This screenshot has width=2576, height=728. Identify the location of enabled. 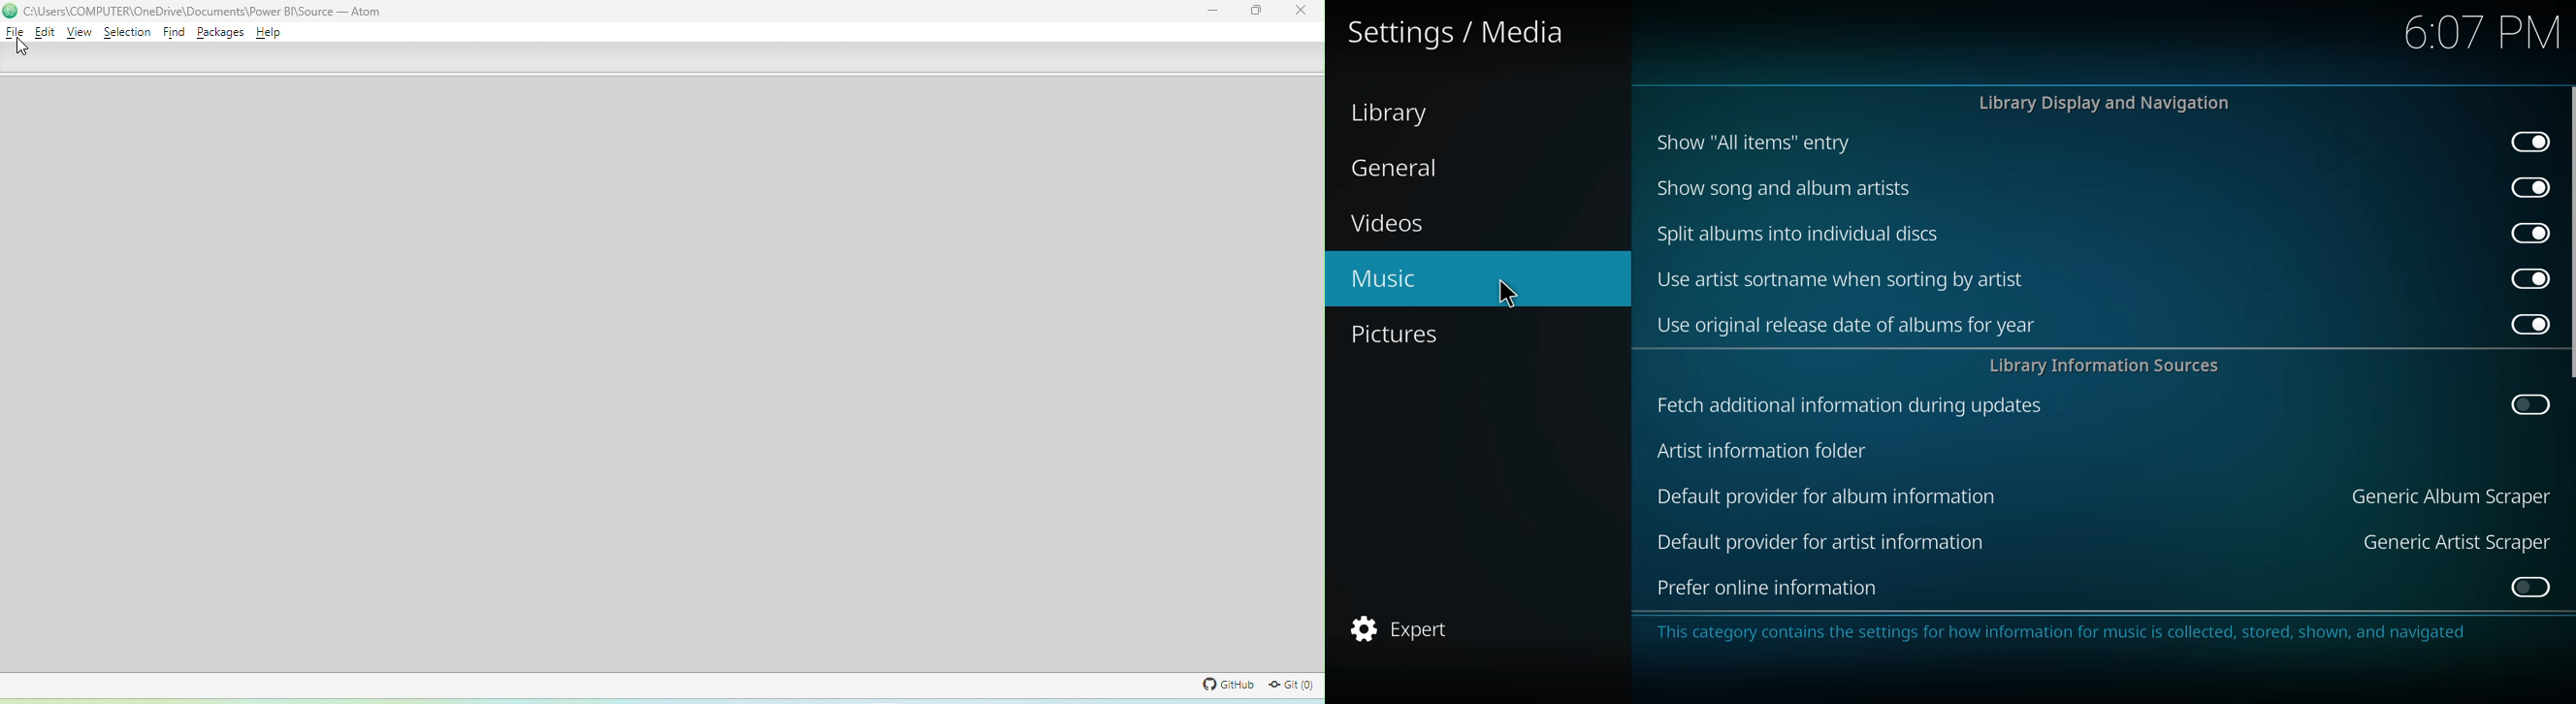
(2528, 186).